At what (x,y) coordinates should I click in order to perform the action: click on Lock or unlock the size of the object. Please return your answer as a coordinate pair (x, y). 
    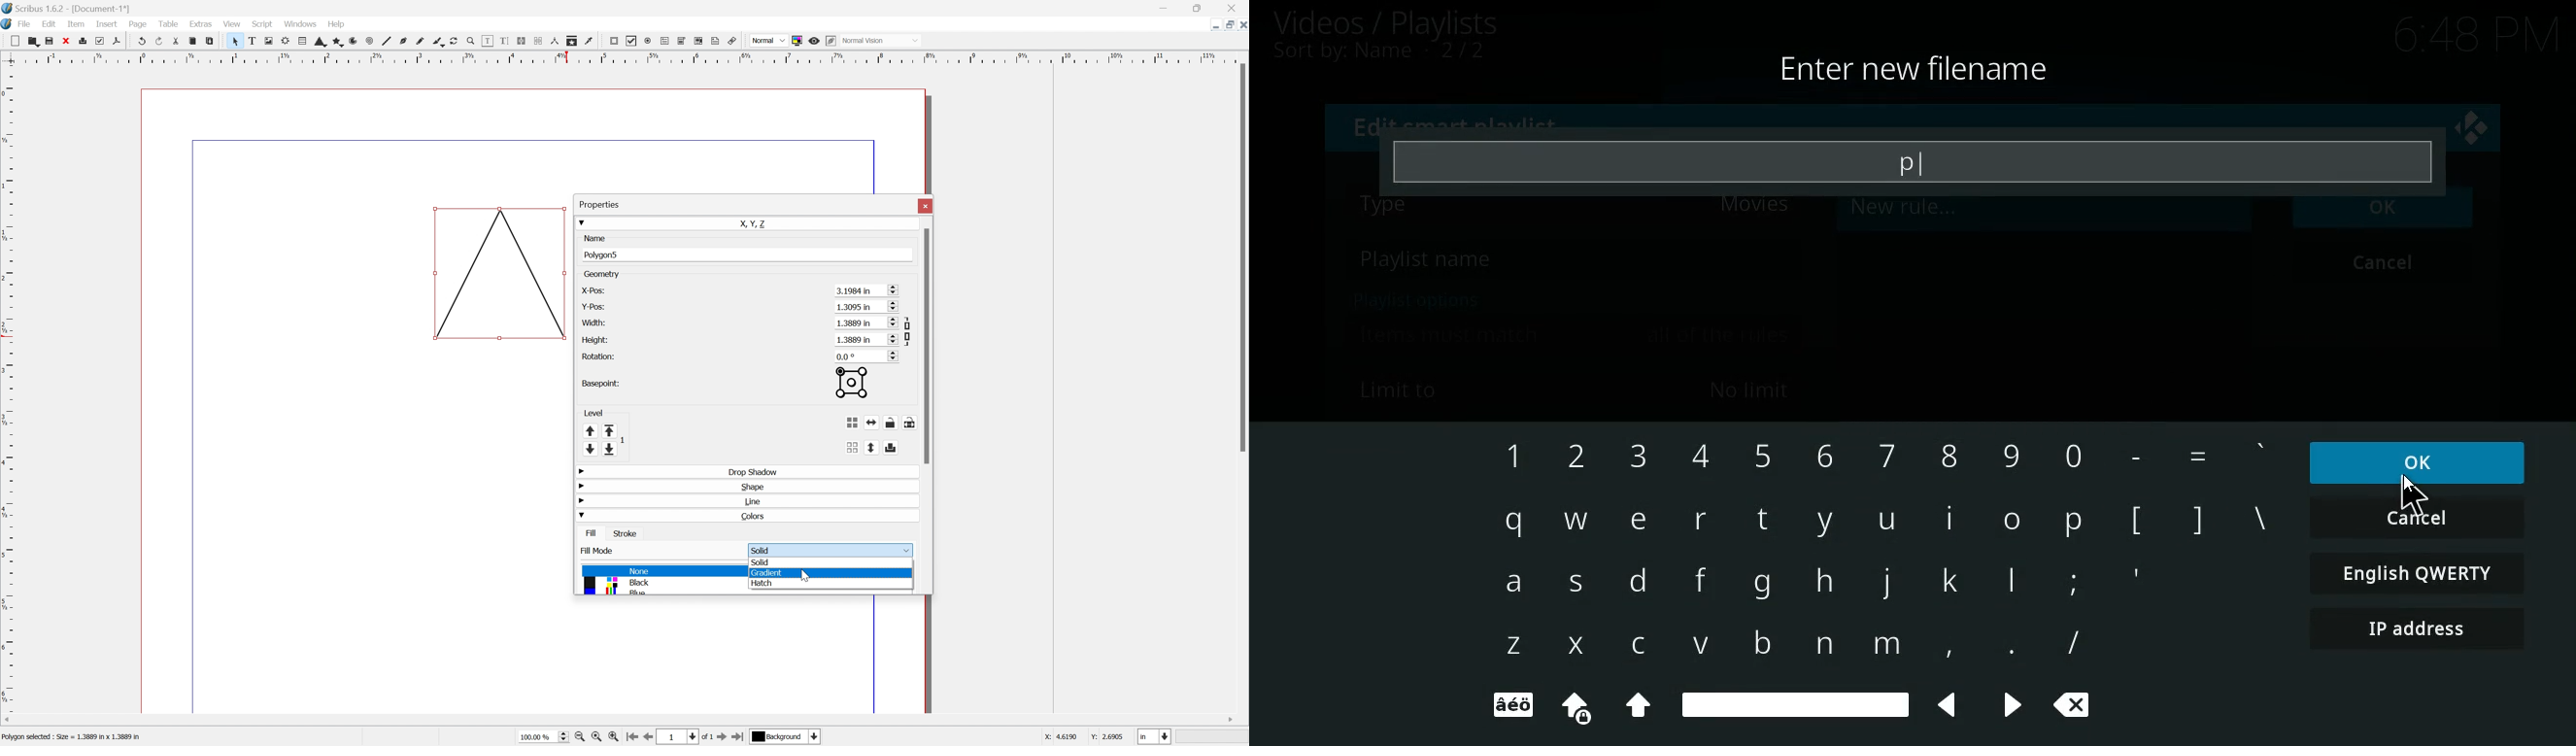
    Looking at the image, I should click on (923, 421).